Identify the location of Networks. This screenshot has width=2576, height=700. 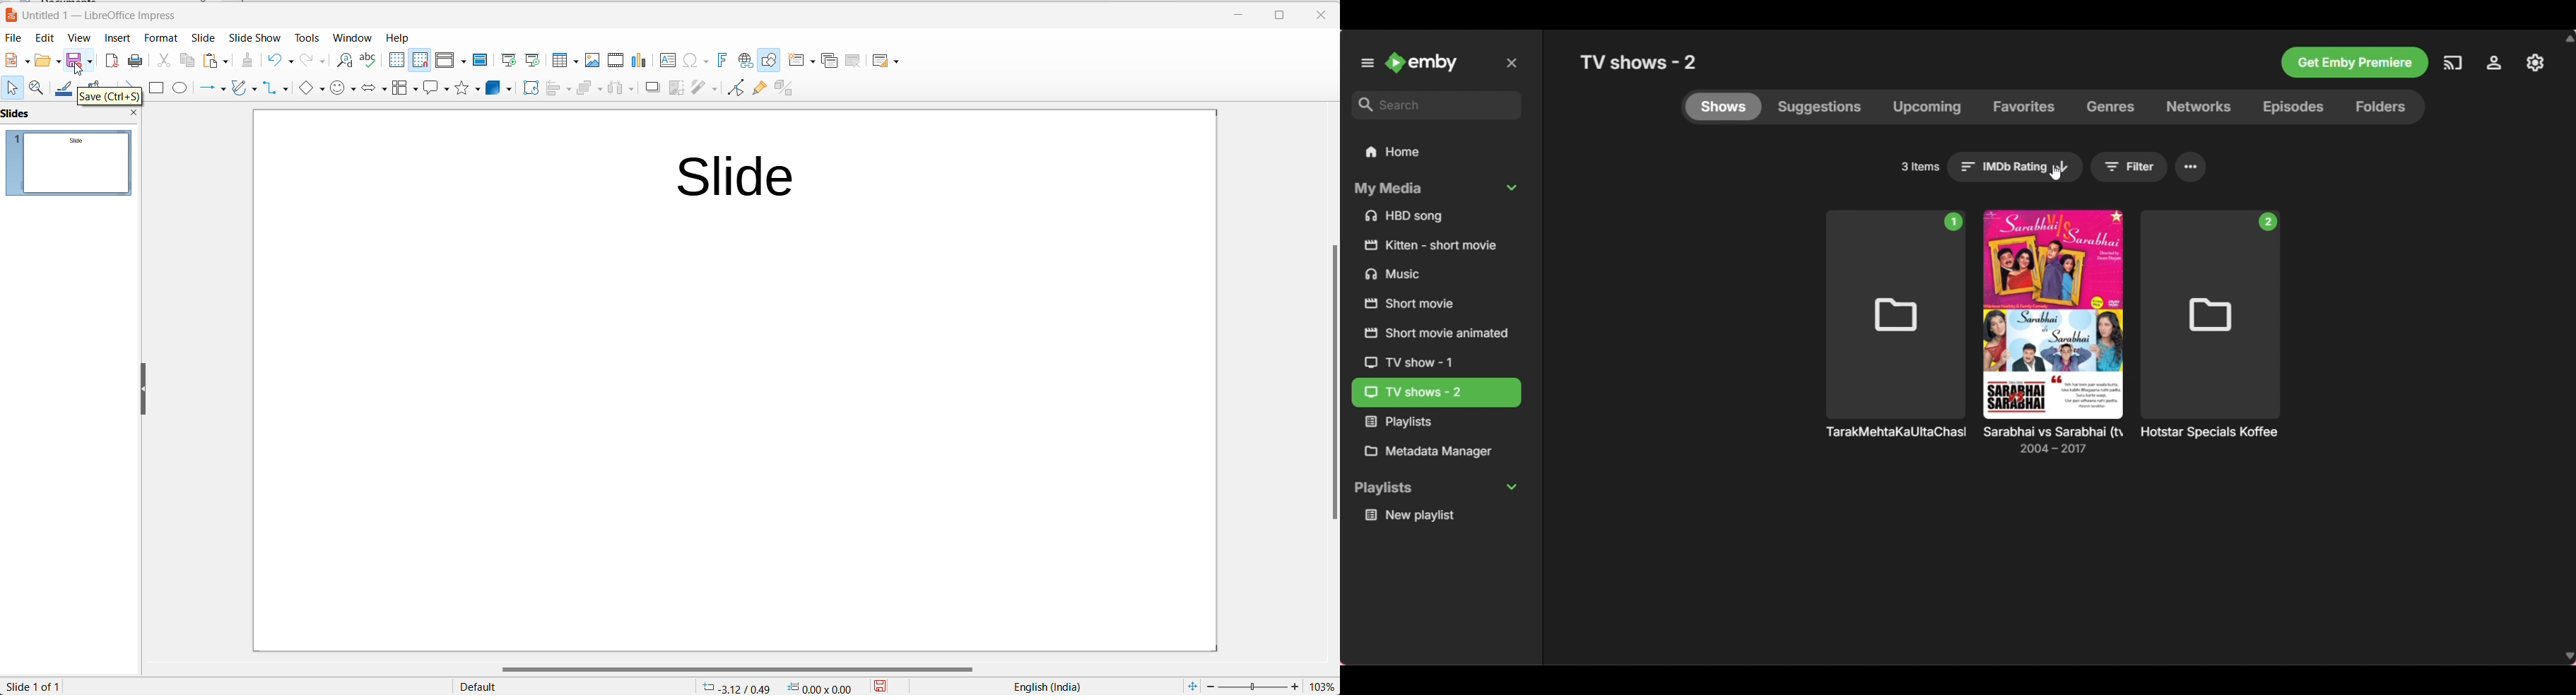
(2198, 107).